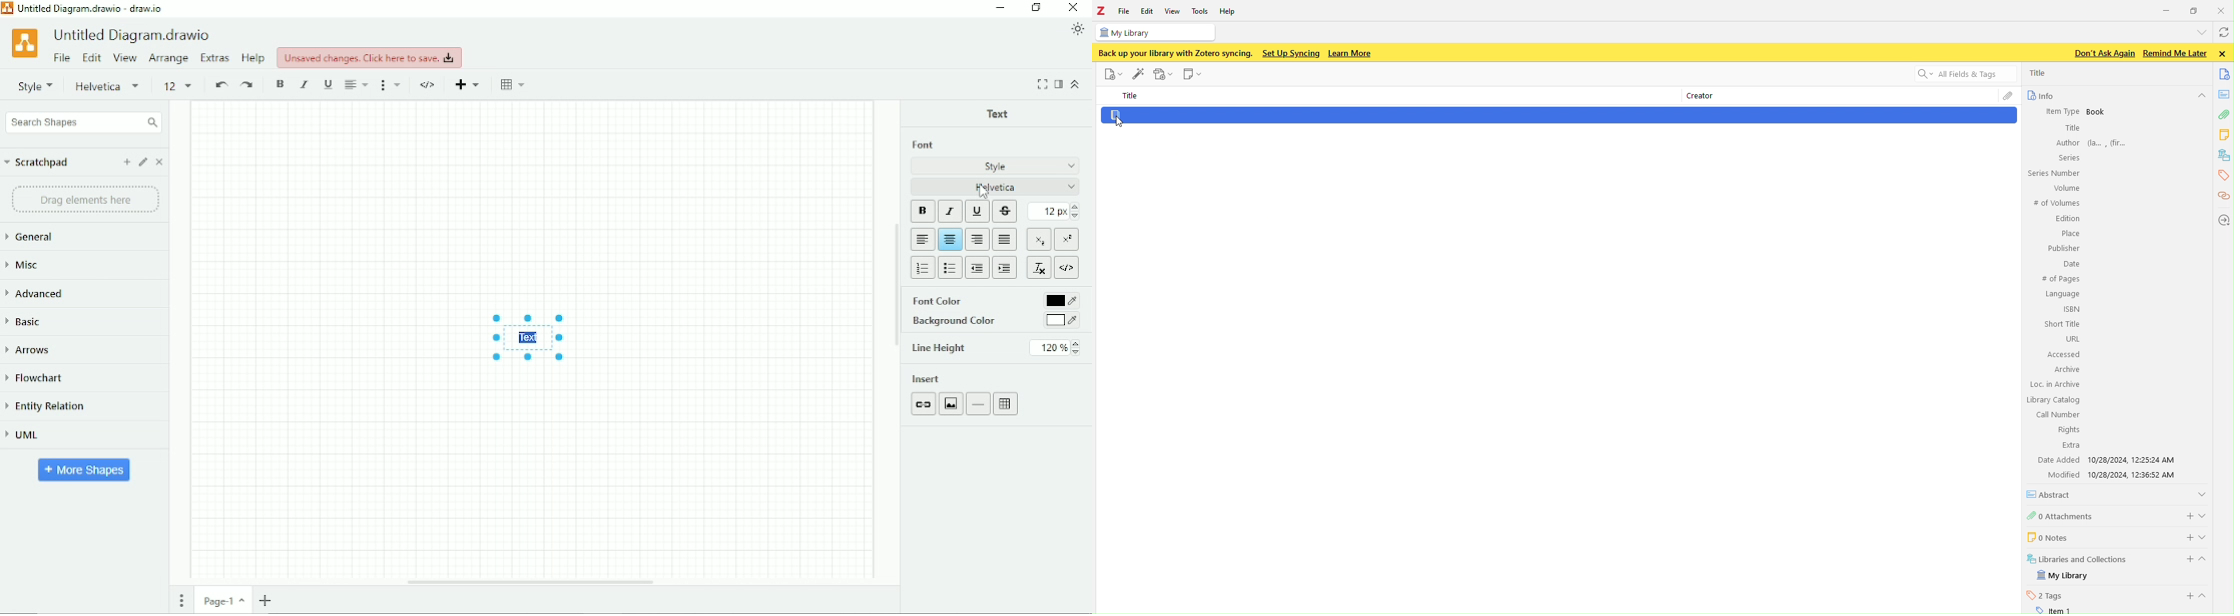 The image size is (2240, 616). I want to click on view, so click(1171, 10).